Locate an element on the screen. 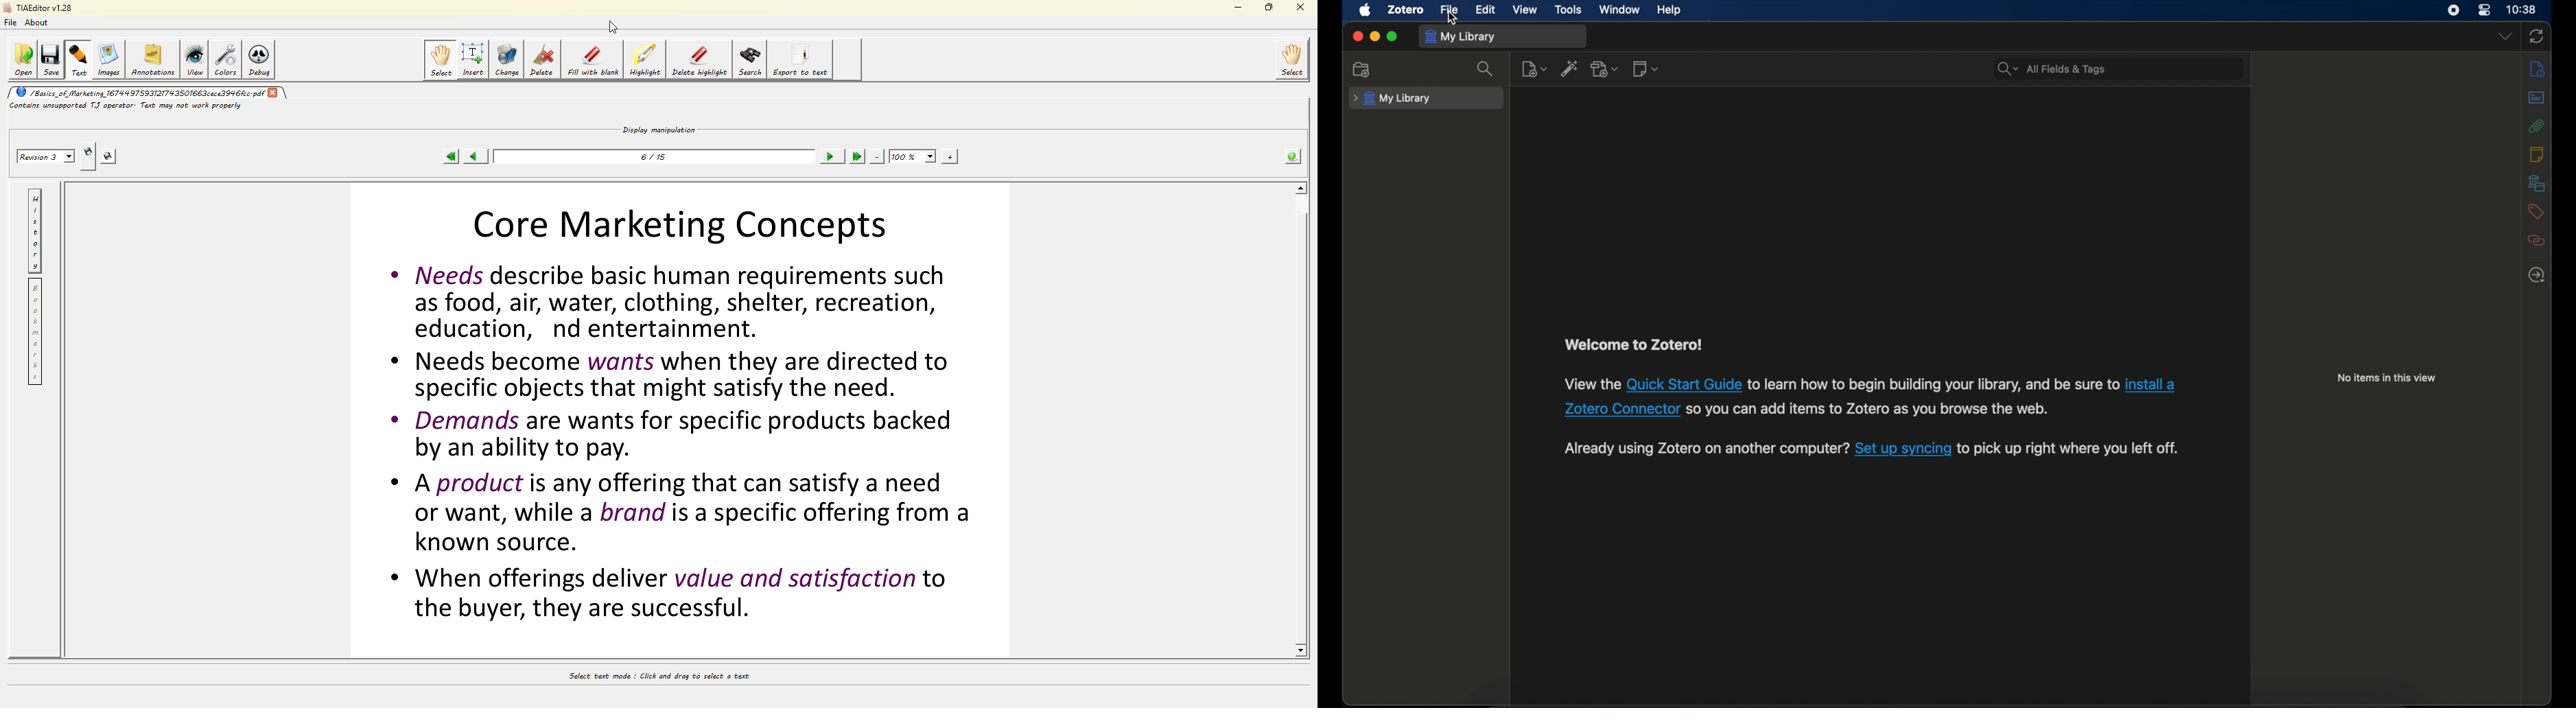 The width and height of the screenshot is (2576, 728). Quick Start Guide link is located at coordinates (1685, 384).